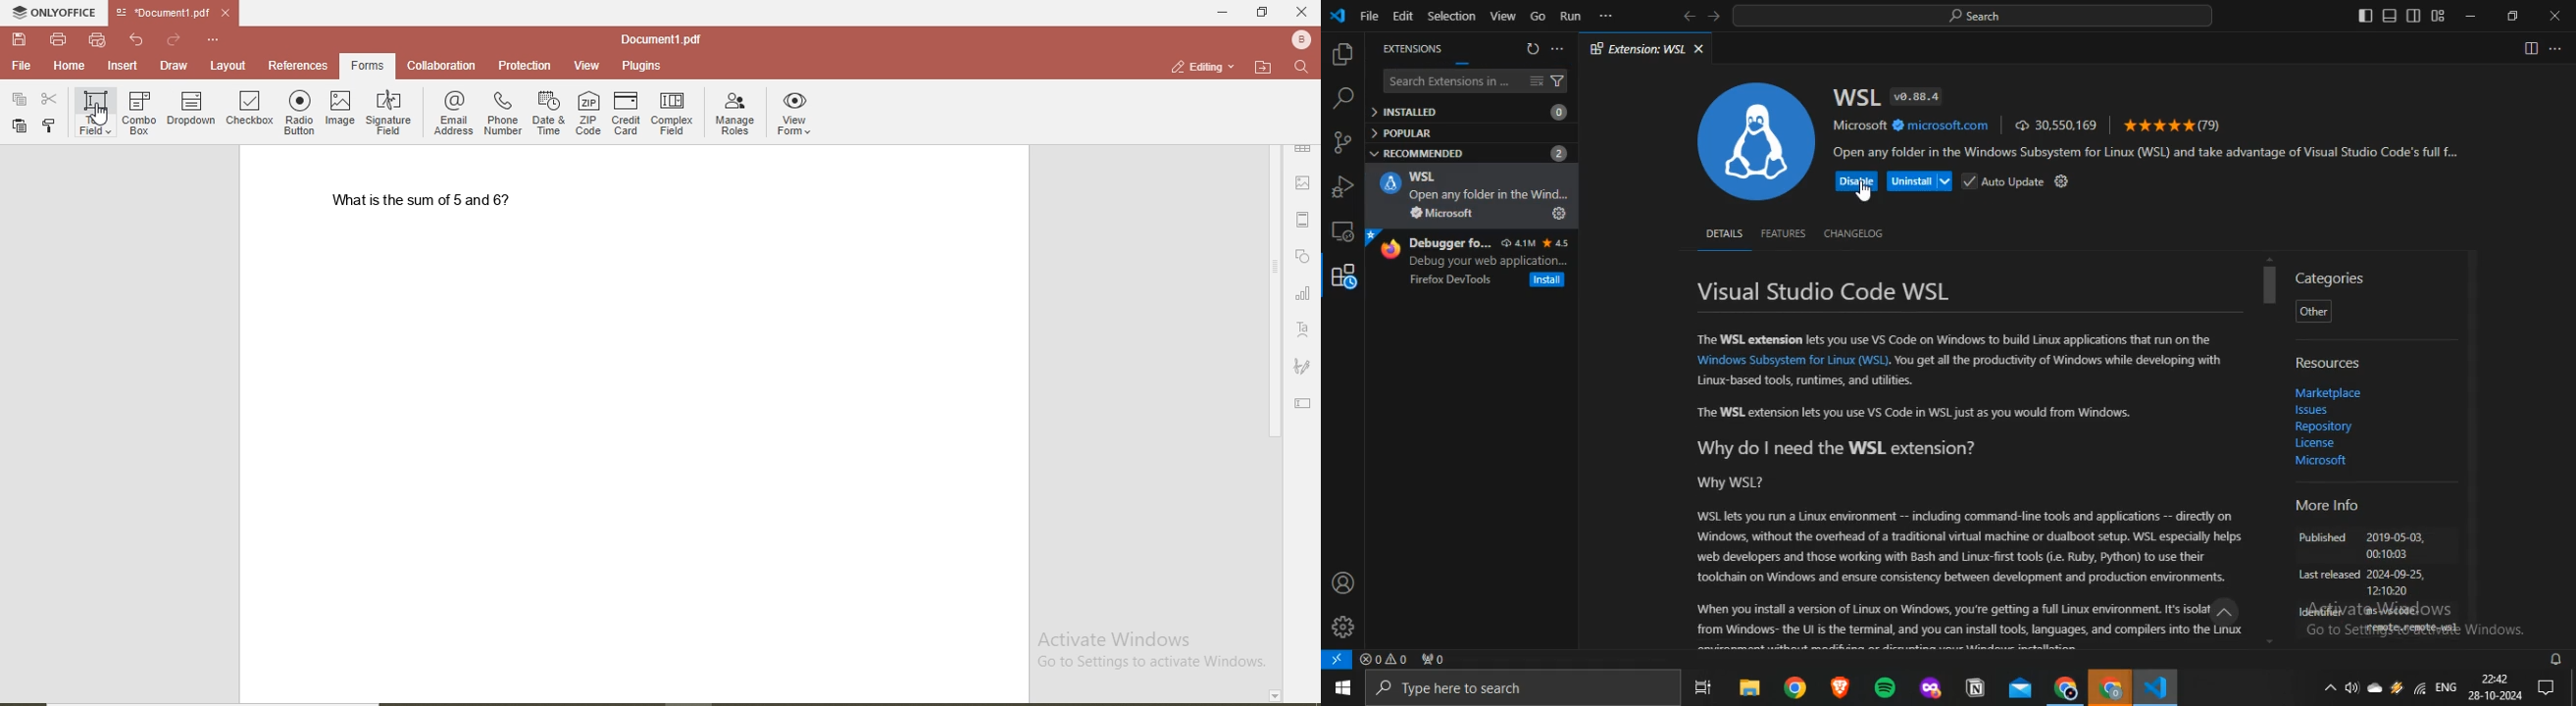 The image size is (2576, 728). I want to click on email address, so click(448, 114).